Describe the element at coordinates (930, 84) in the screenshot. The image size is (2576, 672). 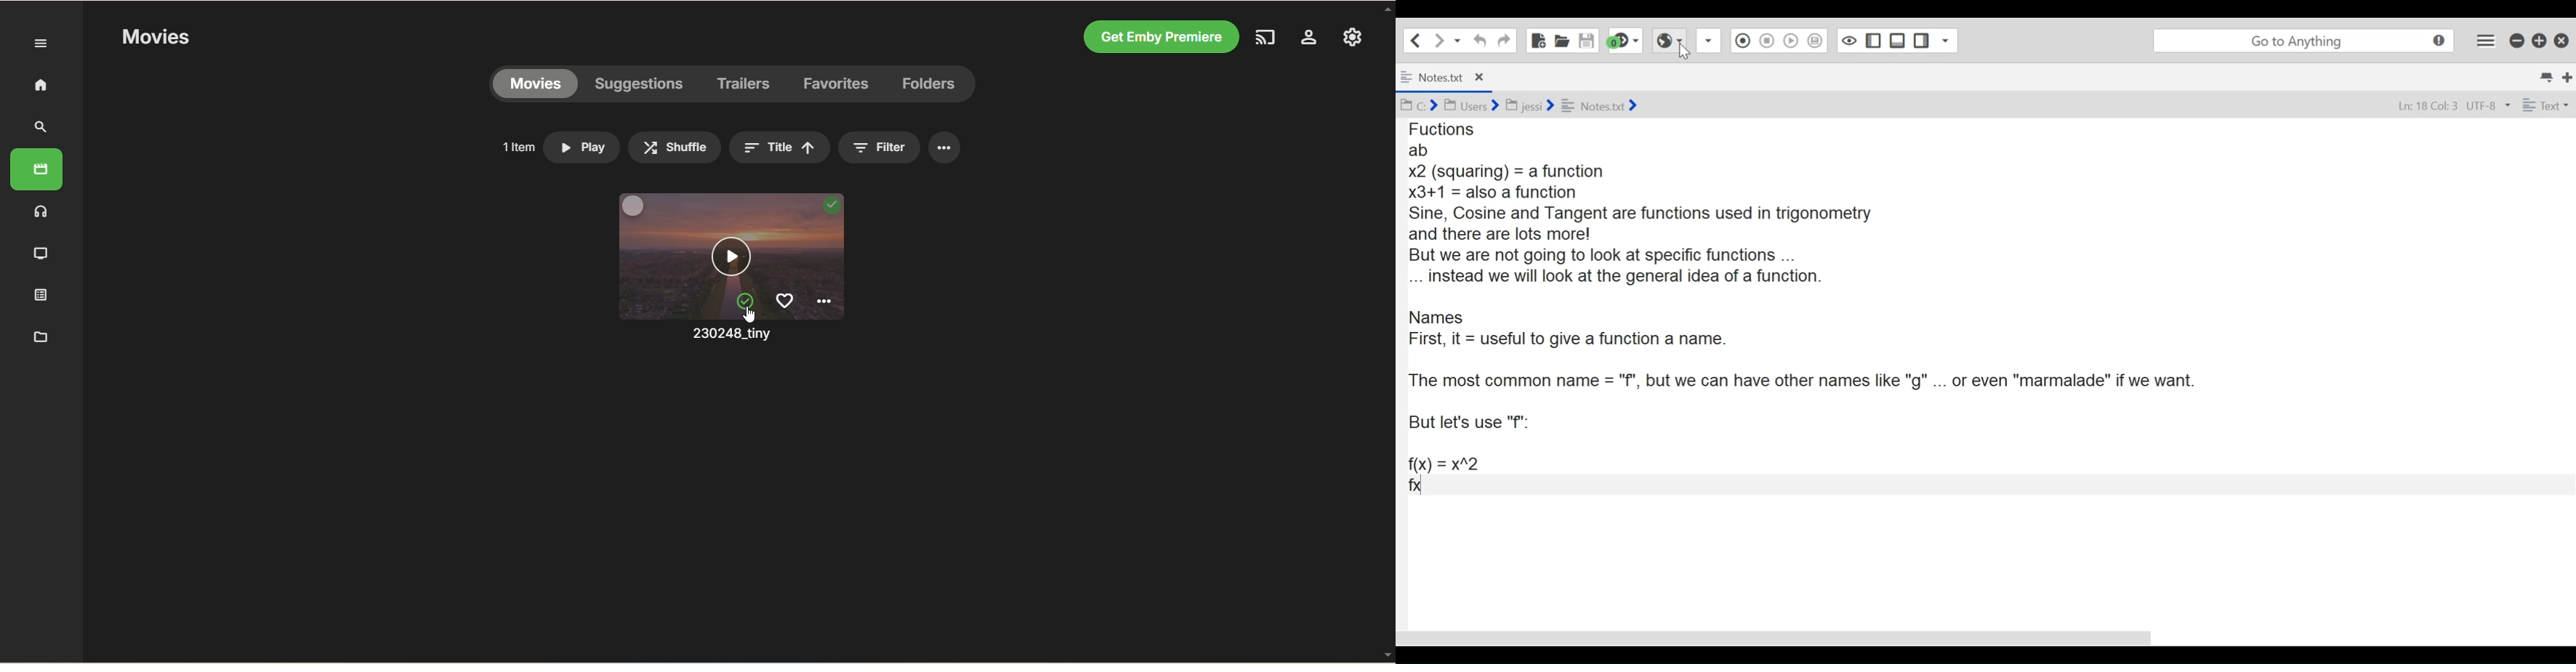
I see `folders` at that location.